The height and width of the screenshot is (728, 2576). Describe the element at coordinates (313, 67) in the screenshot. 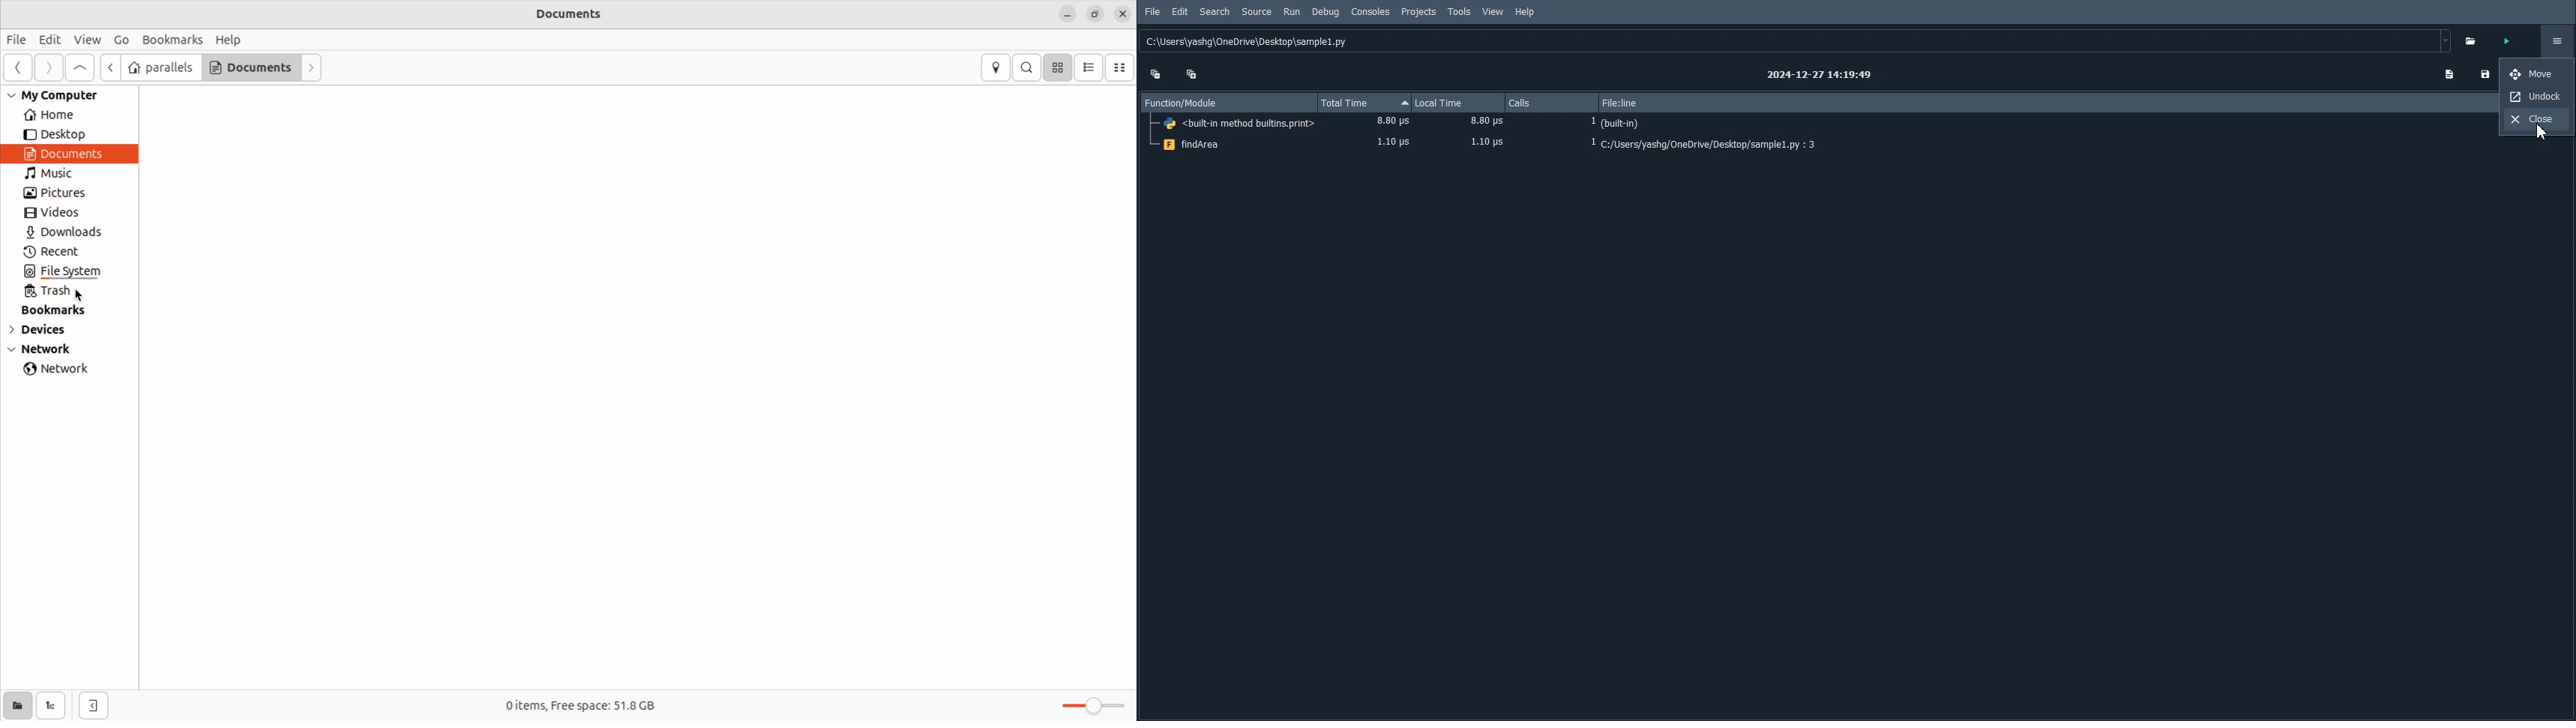

I see `go next` at that location.